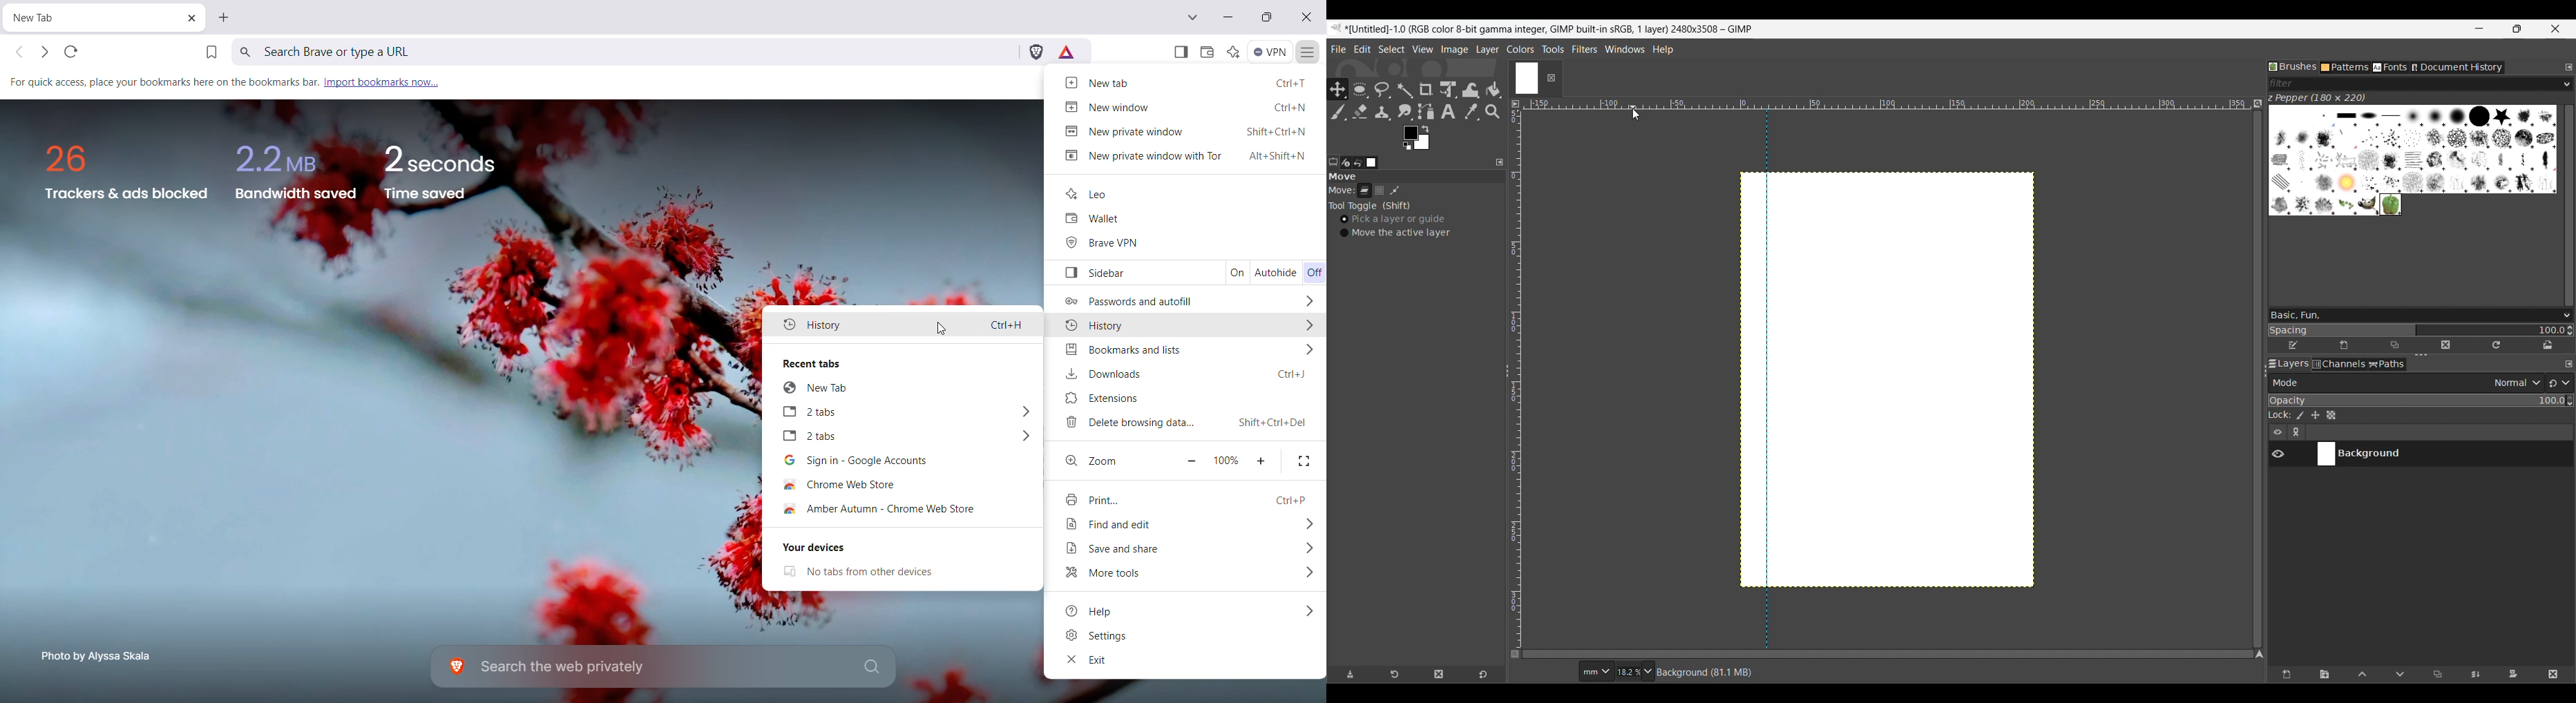 The width and height of the screenshot is (2576, 728). What do you see at coordinates (1186, 423) in the screenshot?
I see `Delete browsing data` at bounding box center [1186, 423].